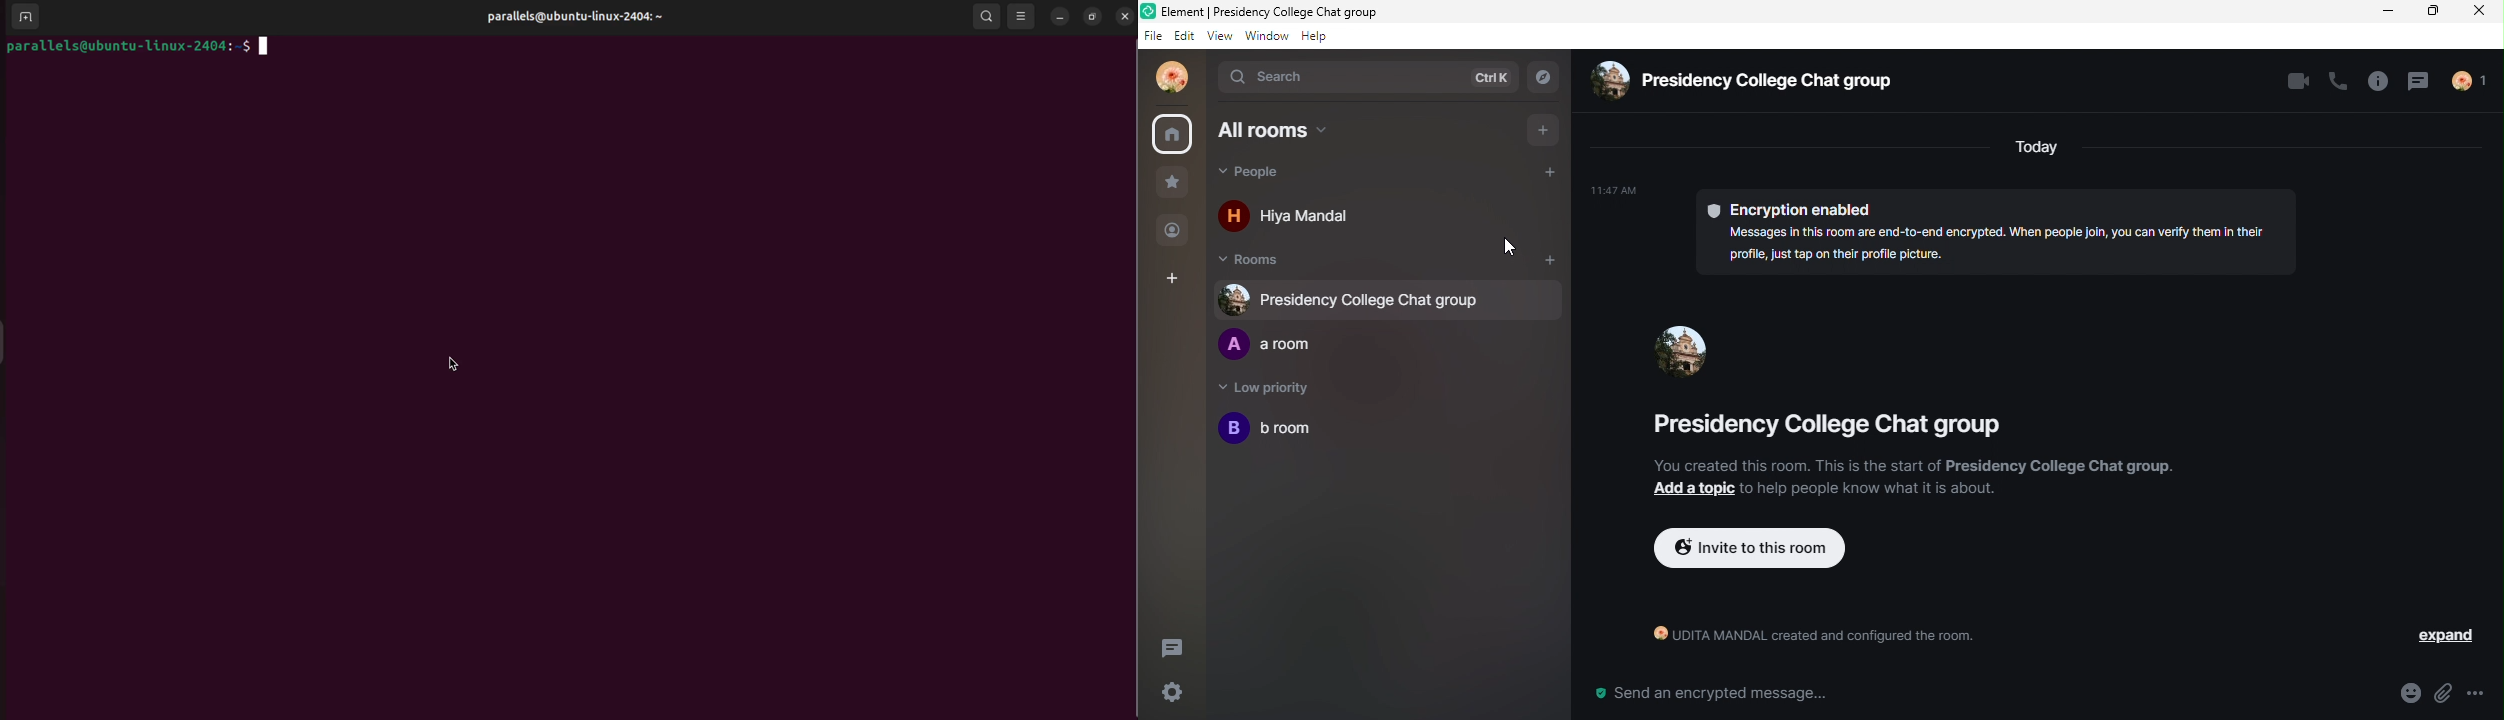 The height and width of the screenshot is (728, 2520). I want to click on minimize, so click(1060, 18).